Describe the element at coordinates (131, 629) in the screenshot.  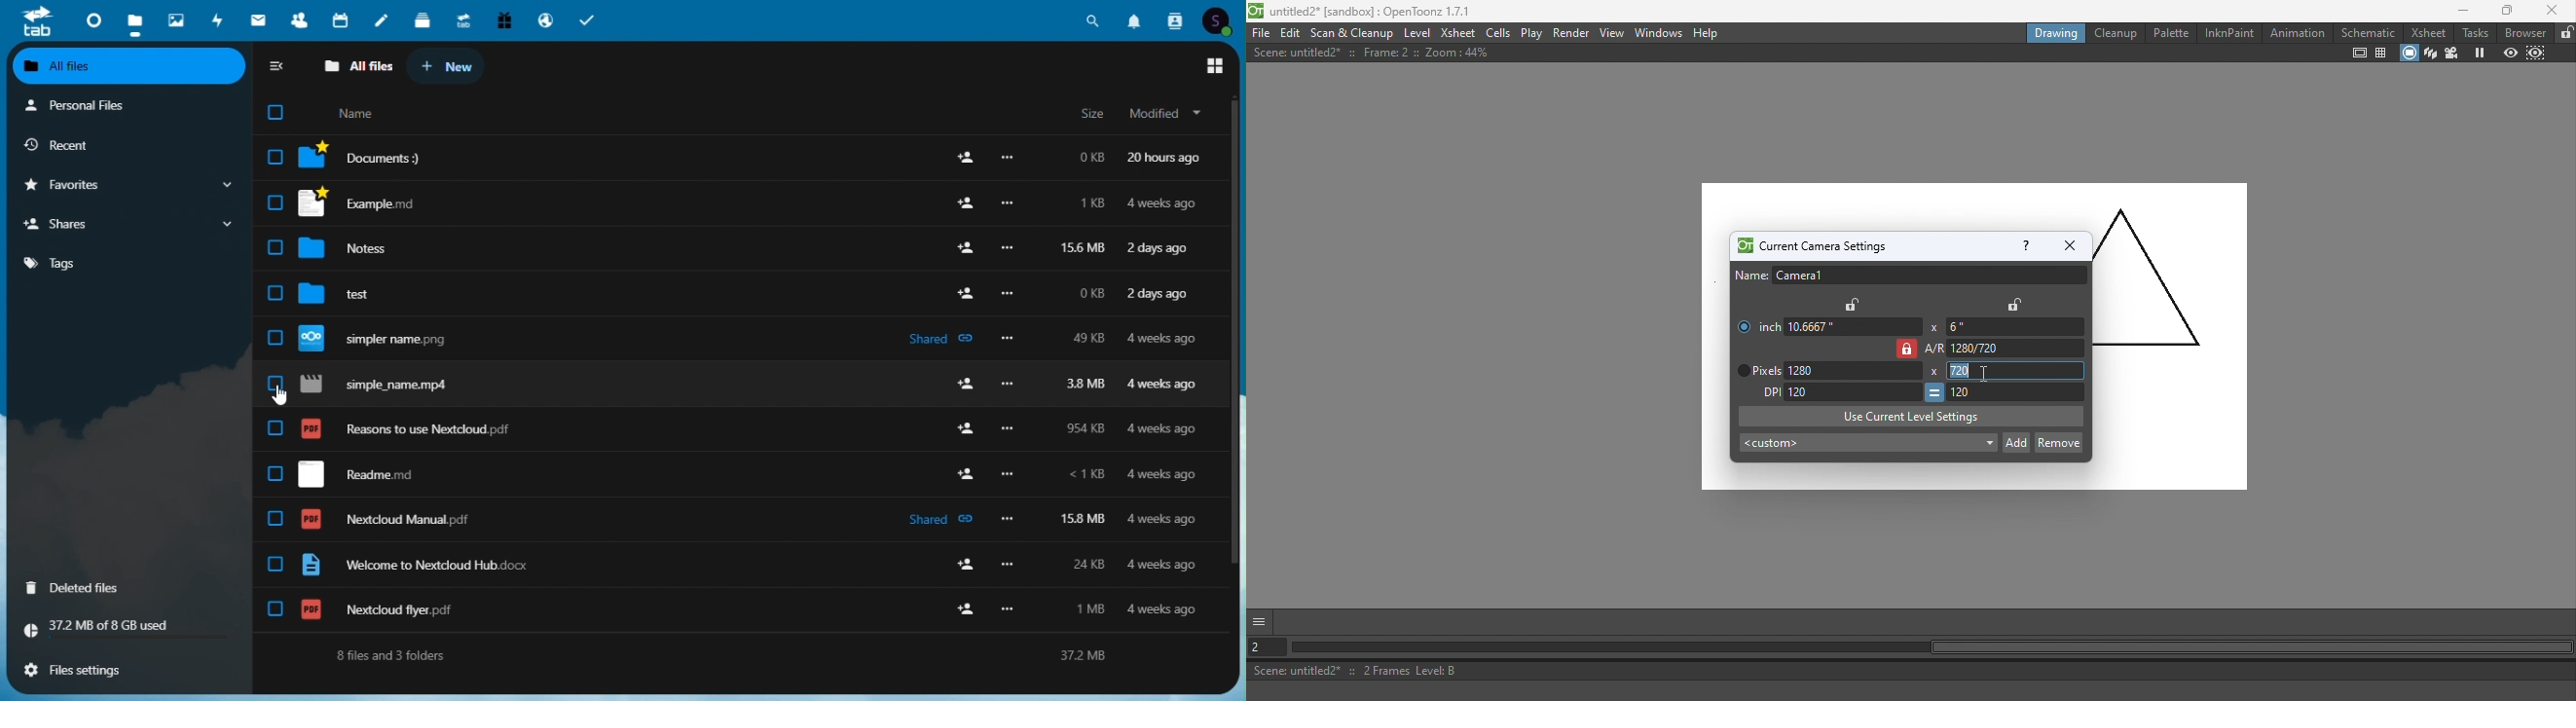
I see `Storage` at that location.